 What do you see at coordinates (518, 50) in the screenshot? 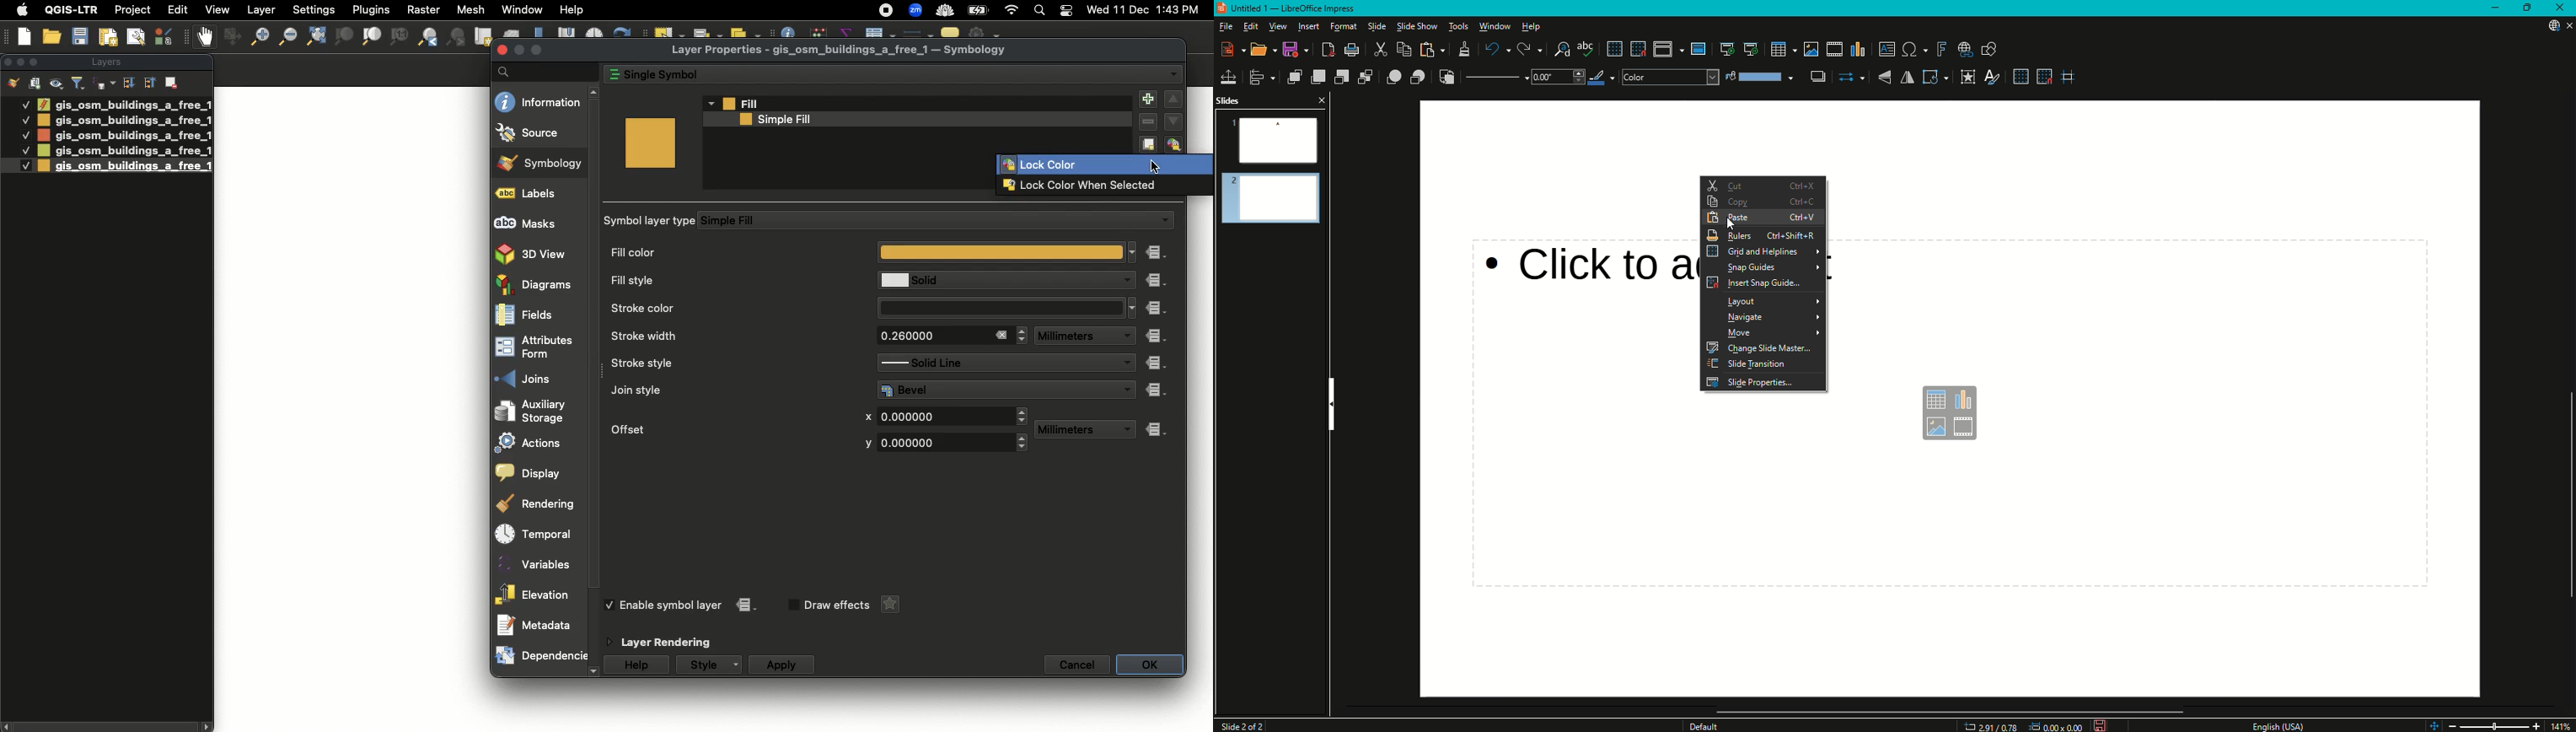
I see `Minimize` at bounding box center [518, 50].